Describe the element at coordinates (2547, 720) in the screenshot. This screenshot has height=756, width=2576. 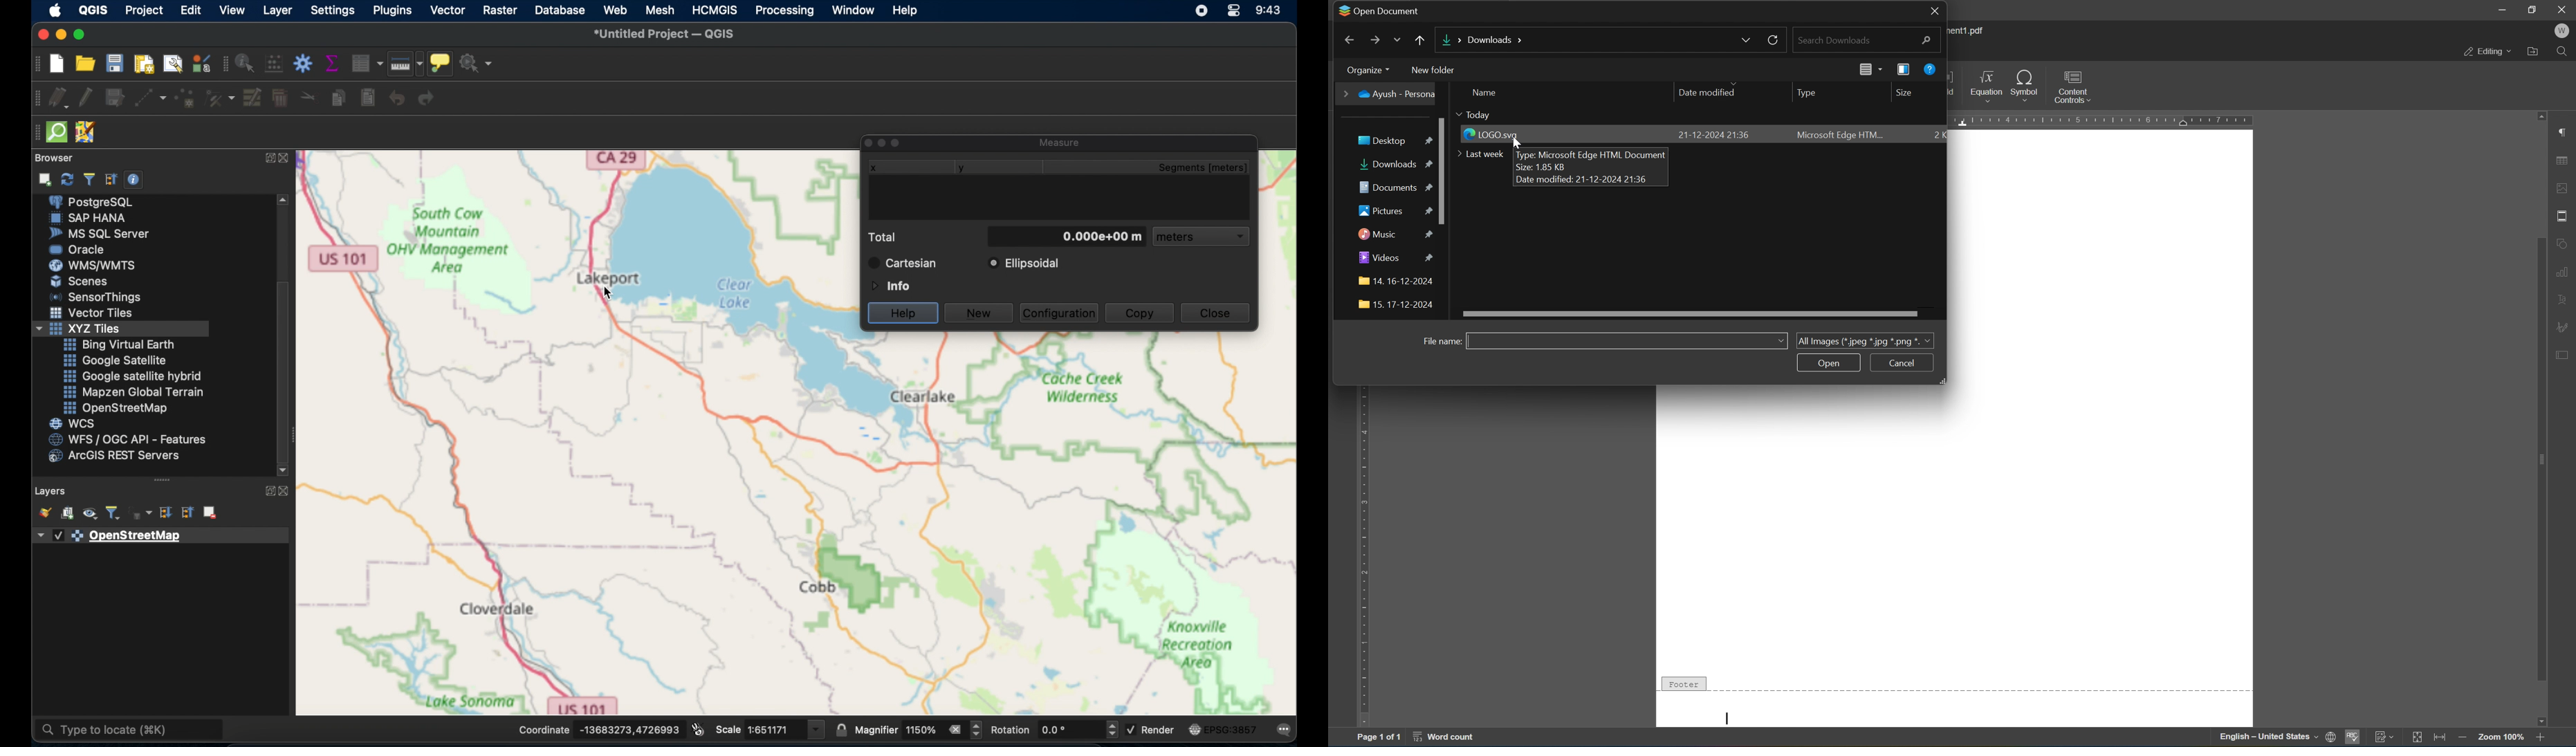
I see `` at that location.